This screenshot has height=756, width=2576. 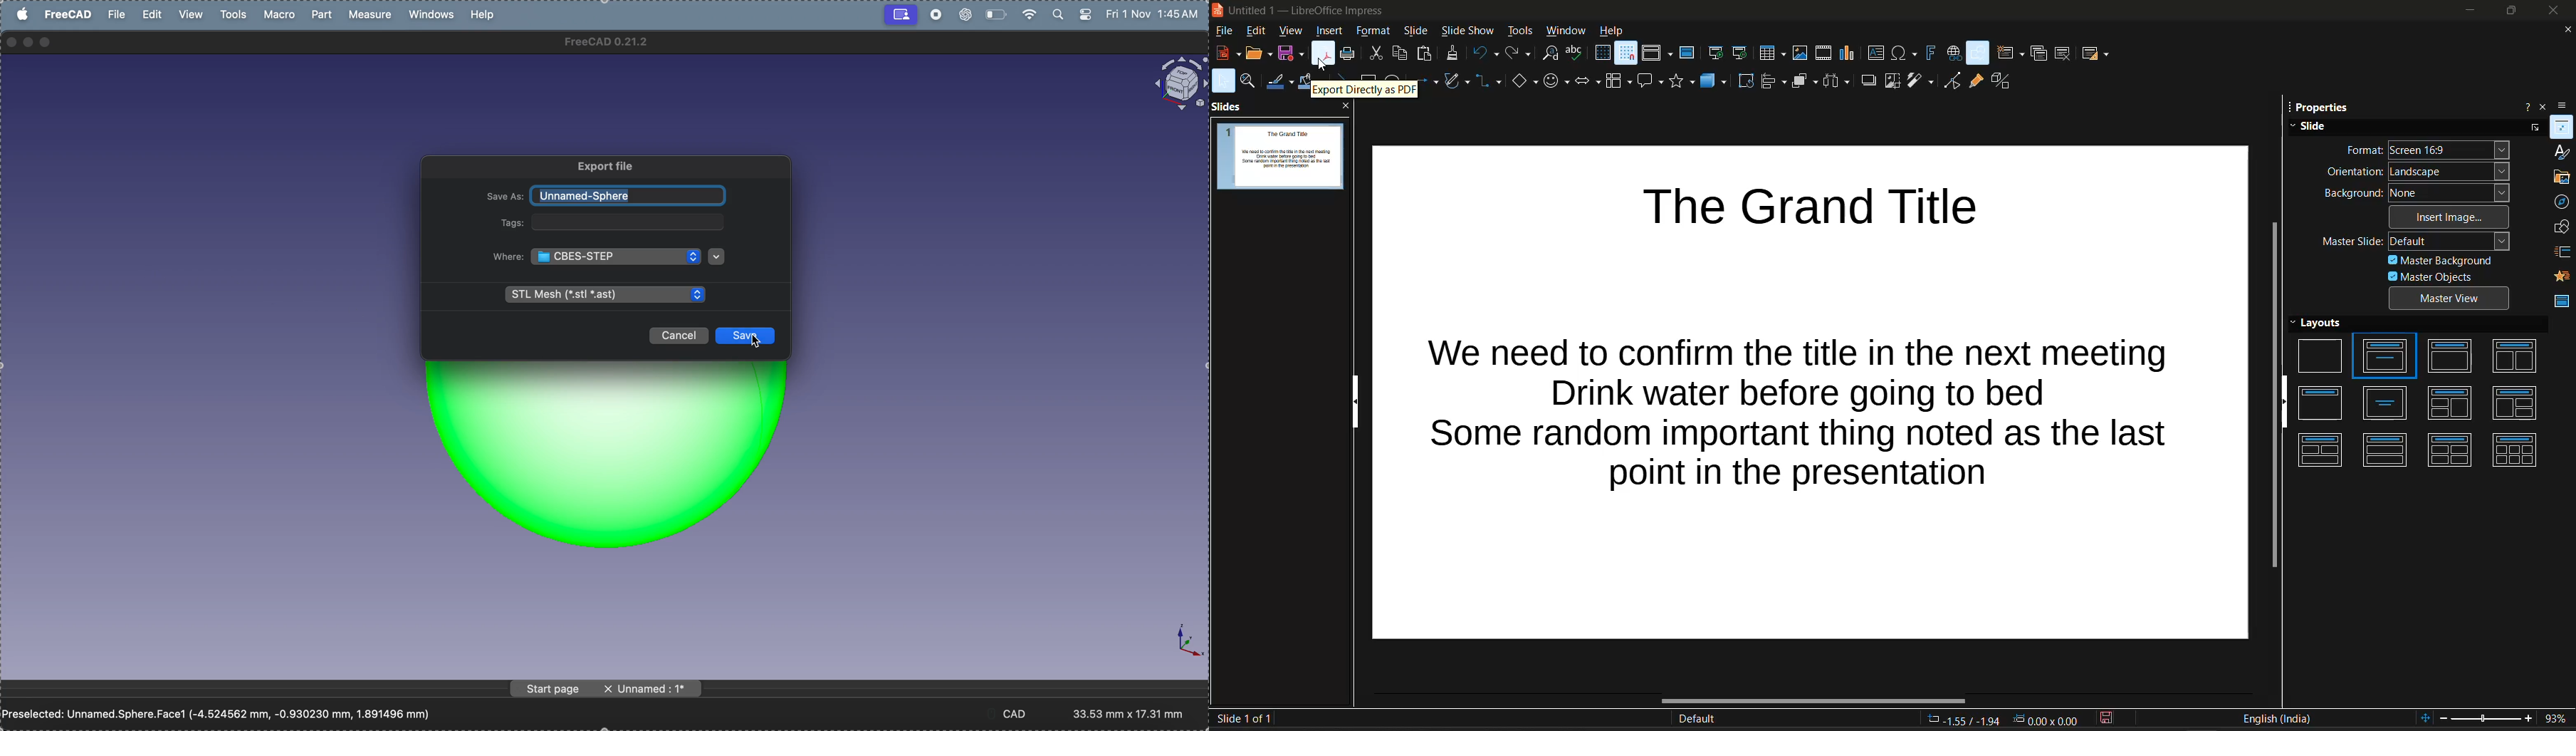 I want to click on insert hyperlink, so click(x=1952, y=50).